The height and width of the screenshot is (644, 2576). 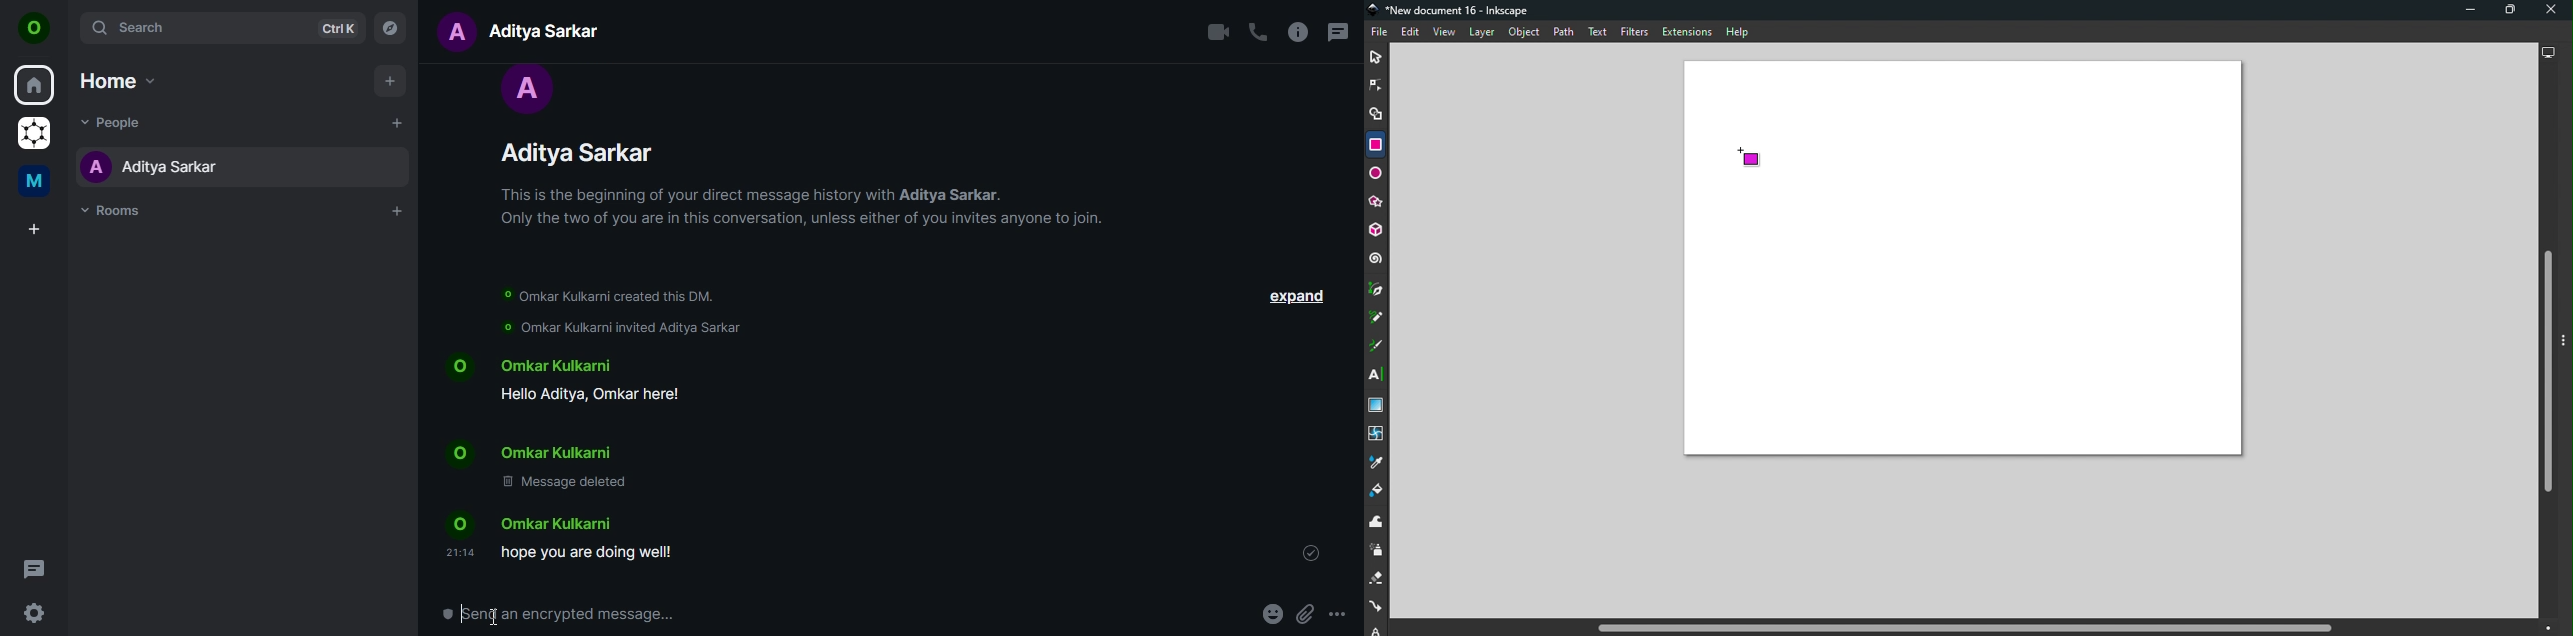 I want to click on Selector, so click(x=1376, y=58).